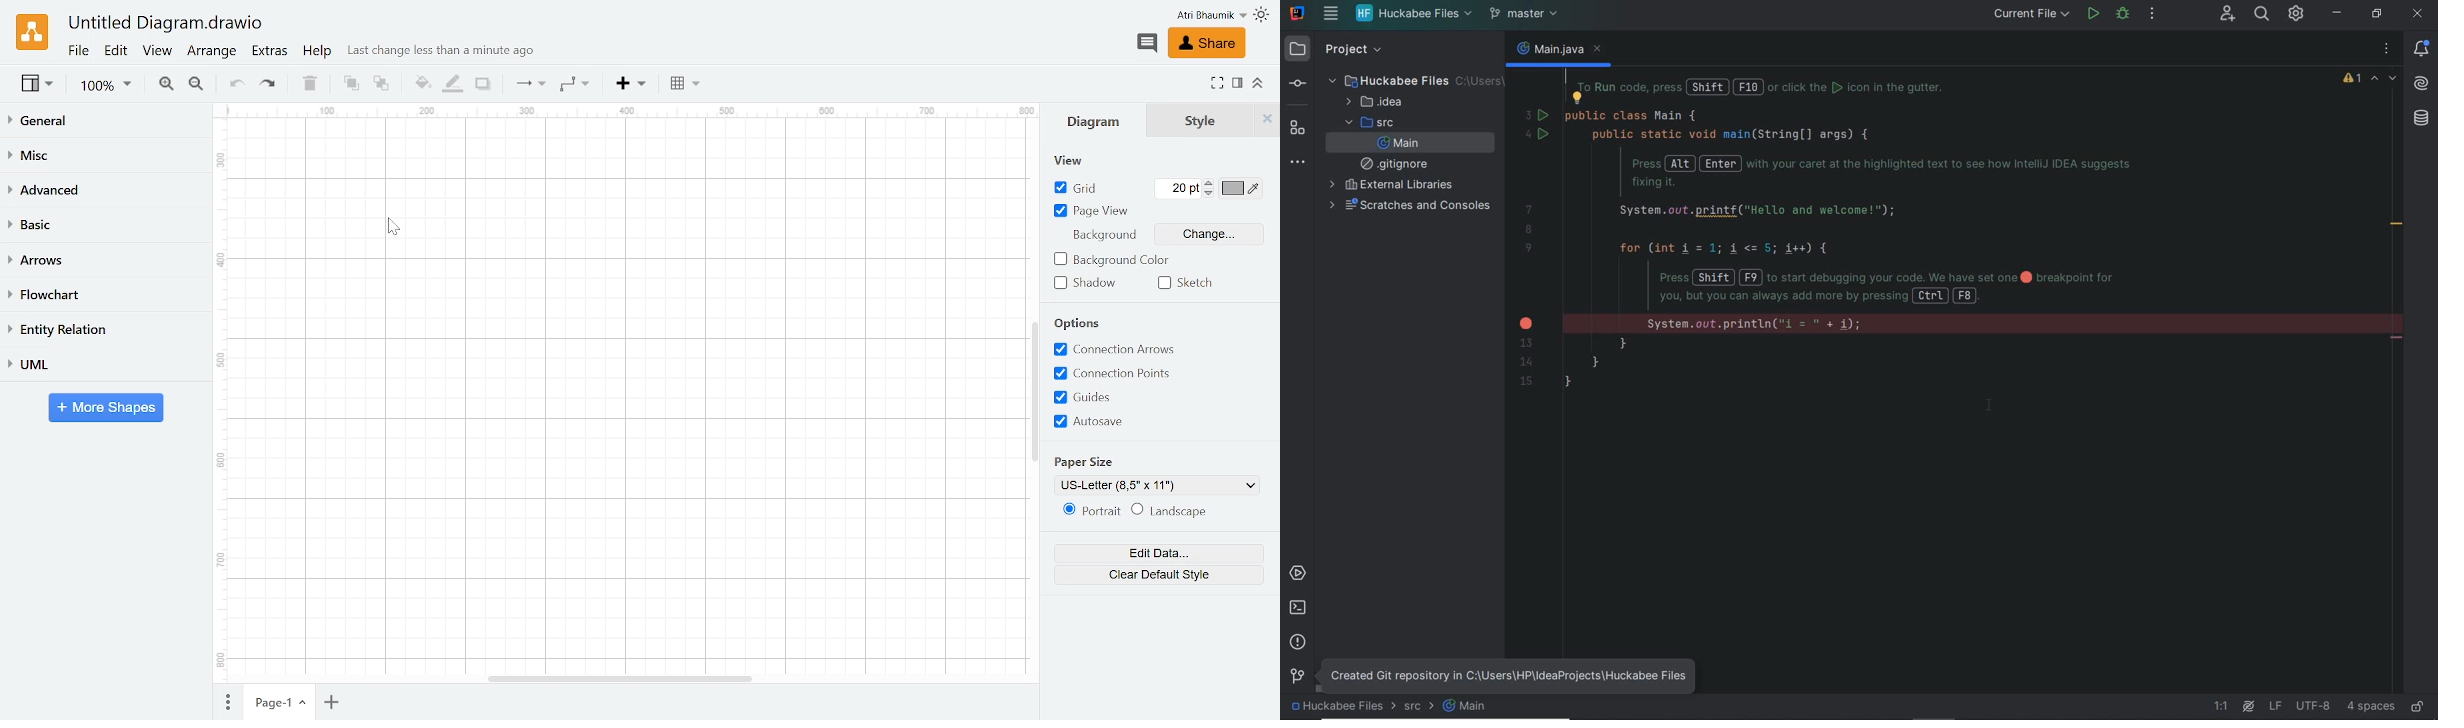 The height and width of the screenshot is (728, 2464). Describe the element at coordinates (106, 408) in the screenshot. I see `More shapes` at that location.